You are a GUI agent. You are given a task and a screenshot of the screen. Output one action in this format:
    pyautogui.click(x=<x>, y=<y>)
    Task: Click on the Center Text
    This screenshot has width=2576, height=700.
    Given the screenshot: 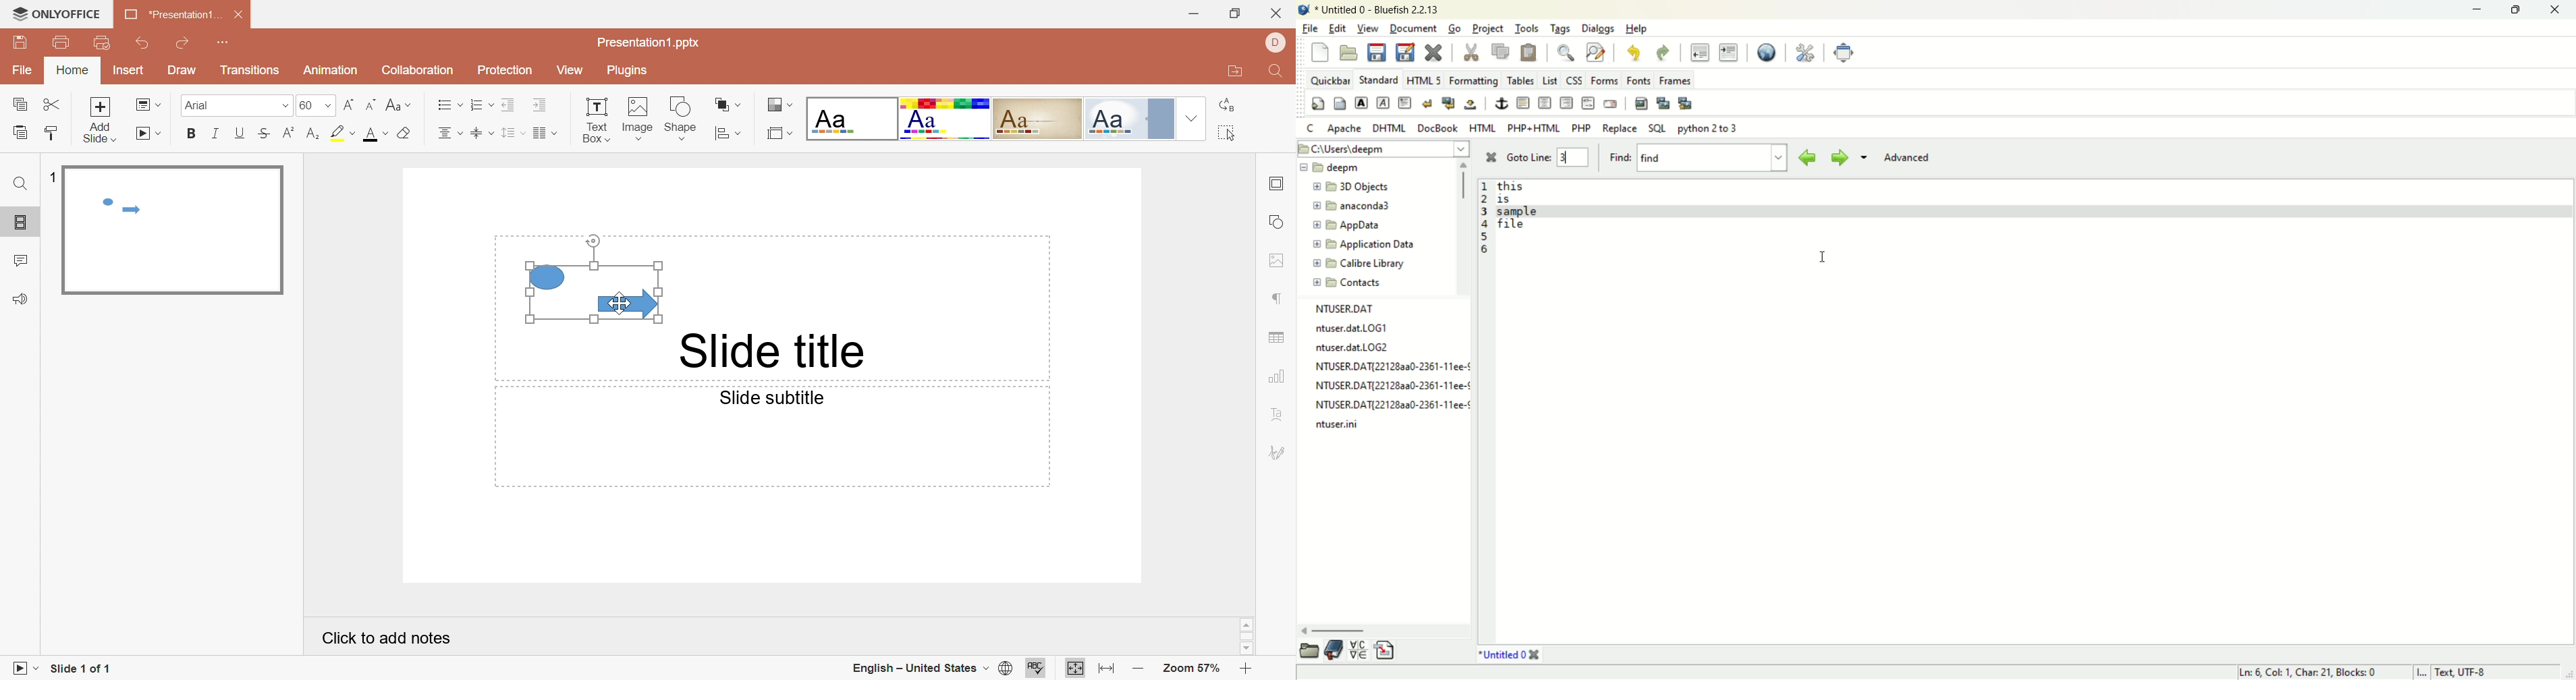 What is the action you would take?
    pyautogui.click(x=450, y=134)
    